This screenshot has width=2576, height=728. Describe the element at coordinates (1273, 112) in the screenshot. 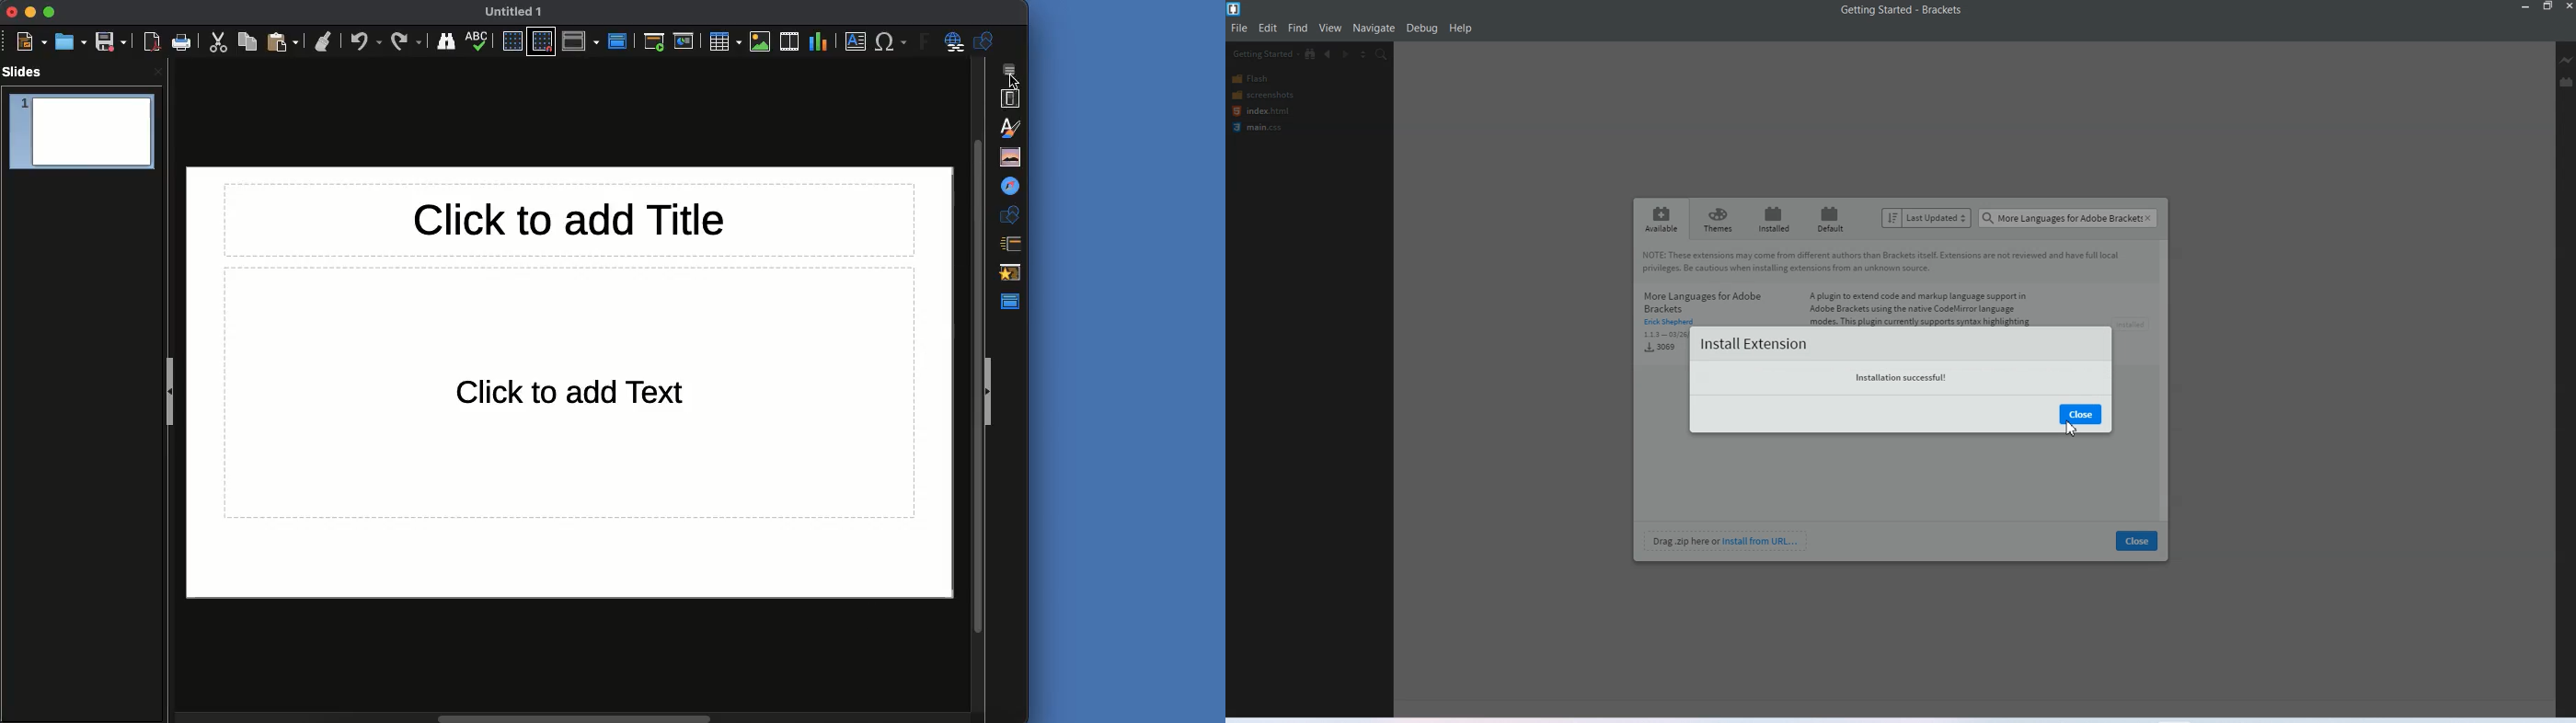

I see `Index html` at that location.